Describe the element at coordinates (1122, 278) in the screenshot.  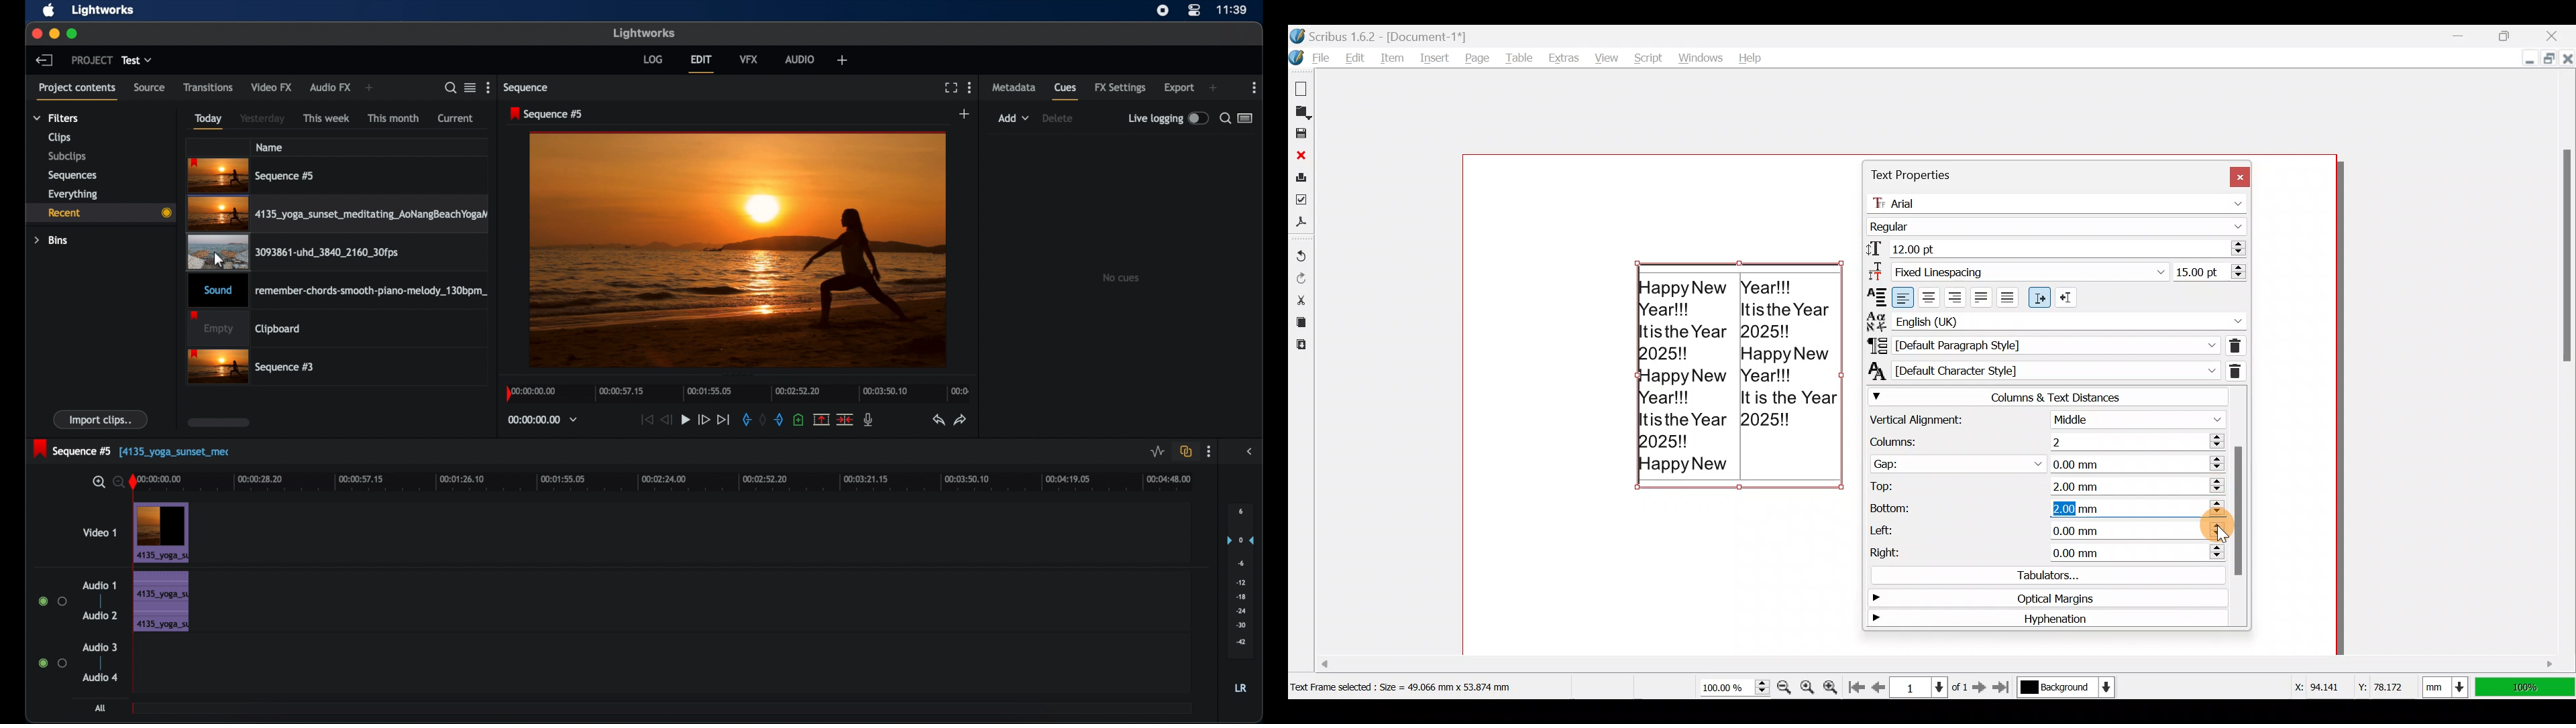
I see `no cues` at that location.